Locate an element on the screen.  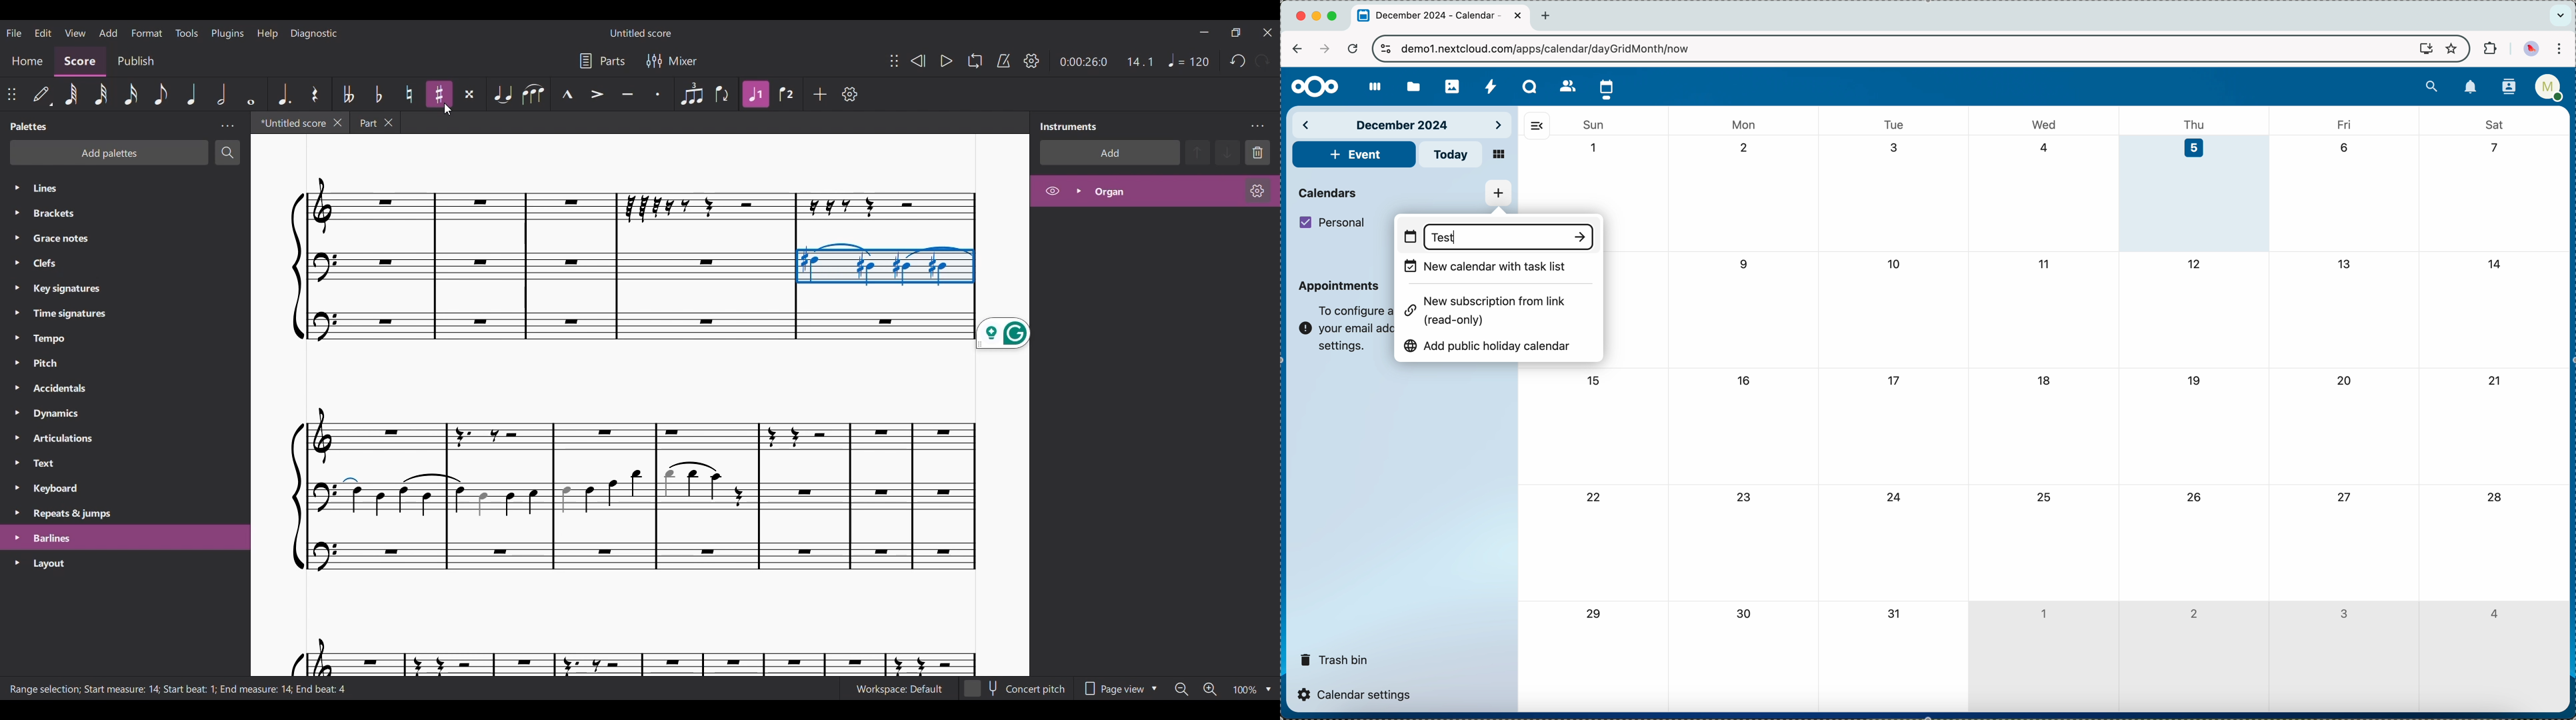
Delete is located at coordinates (1257, 153).